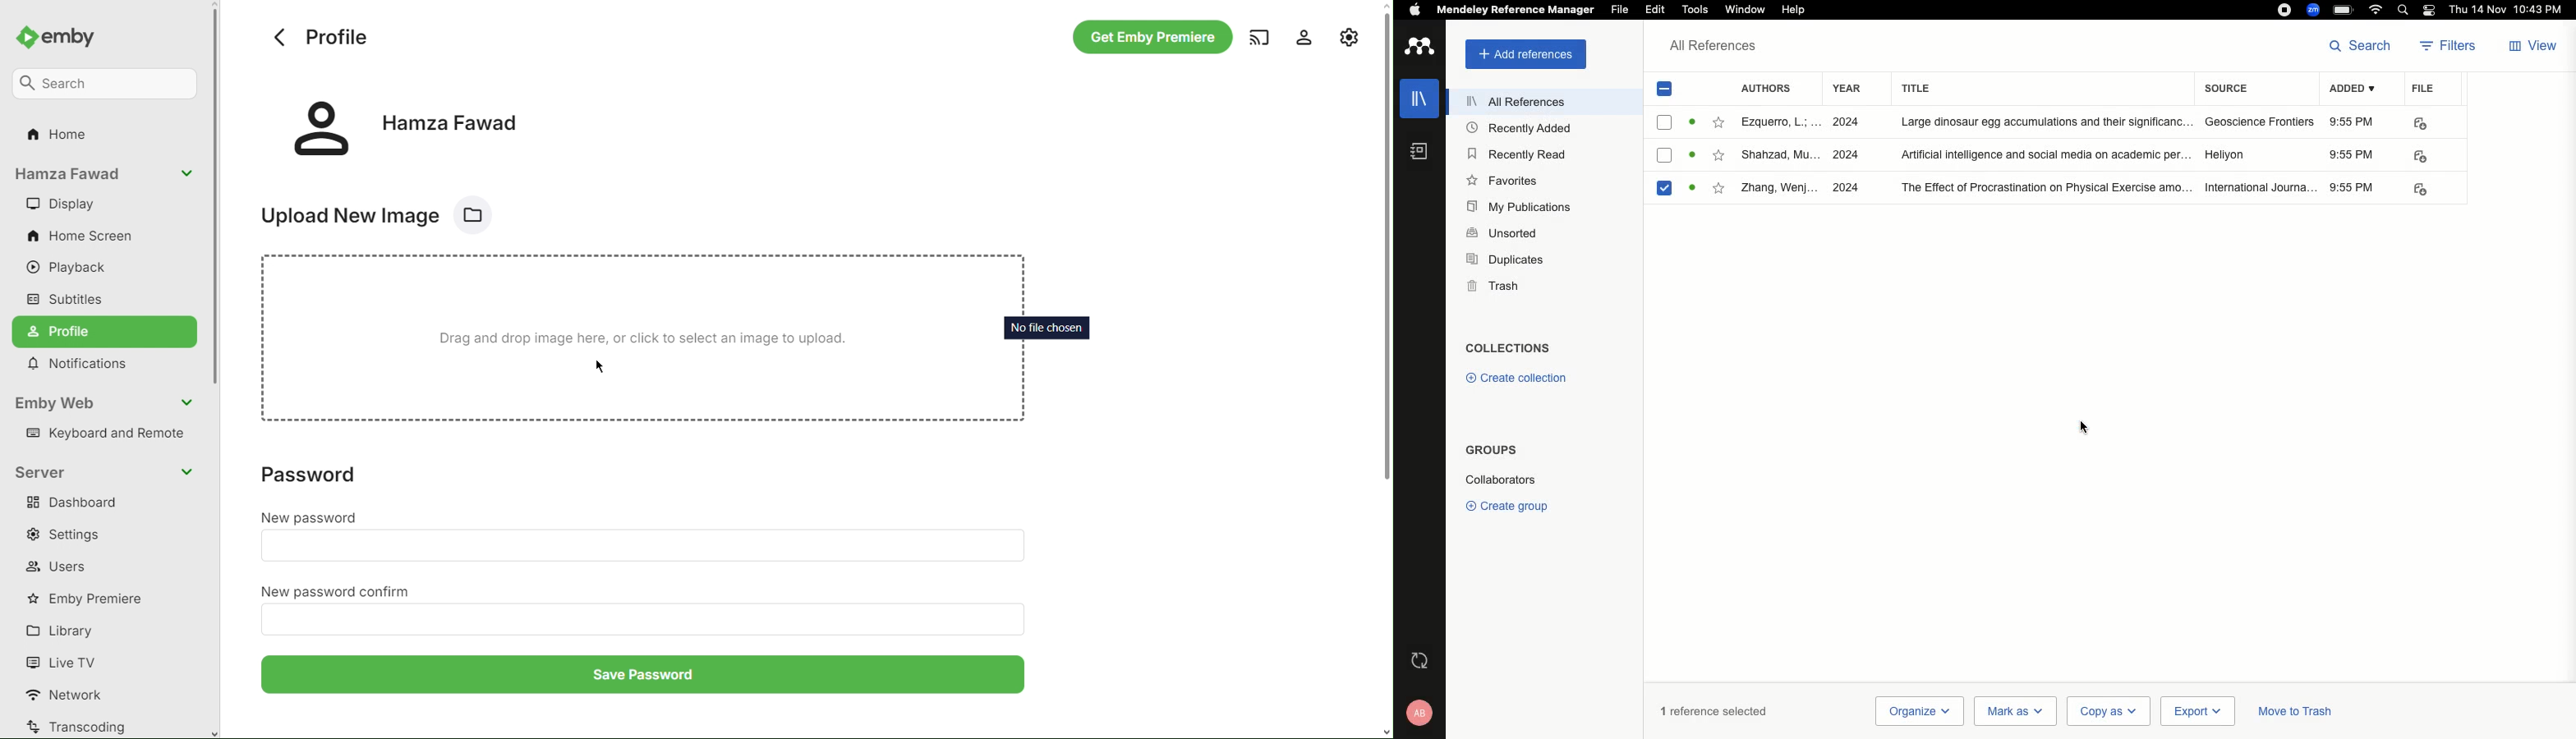  I want to click on Recording, so click(2285, 8).